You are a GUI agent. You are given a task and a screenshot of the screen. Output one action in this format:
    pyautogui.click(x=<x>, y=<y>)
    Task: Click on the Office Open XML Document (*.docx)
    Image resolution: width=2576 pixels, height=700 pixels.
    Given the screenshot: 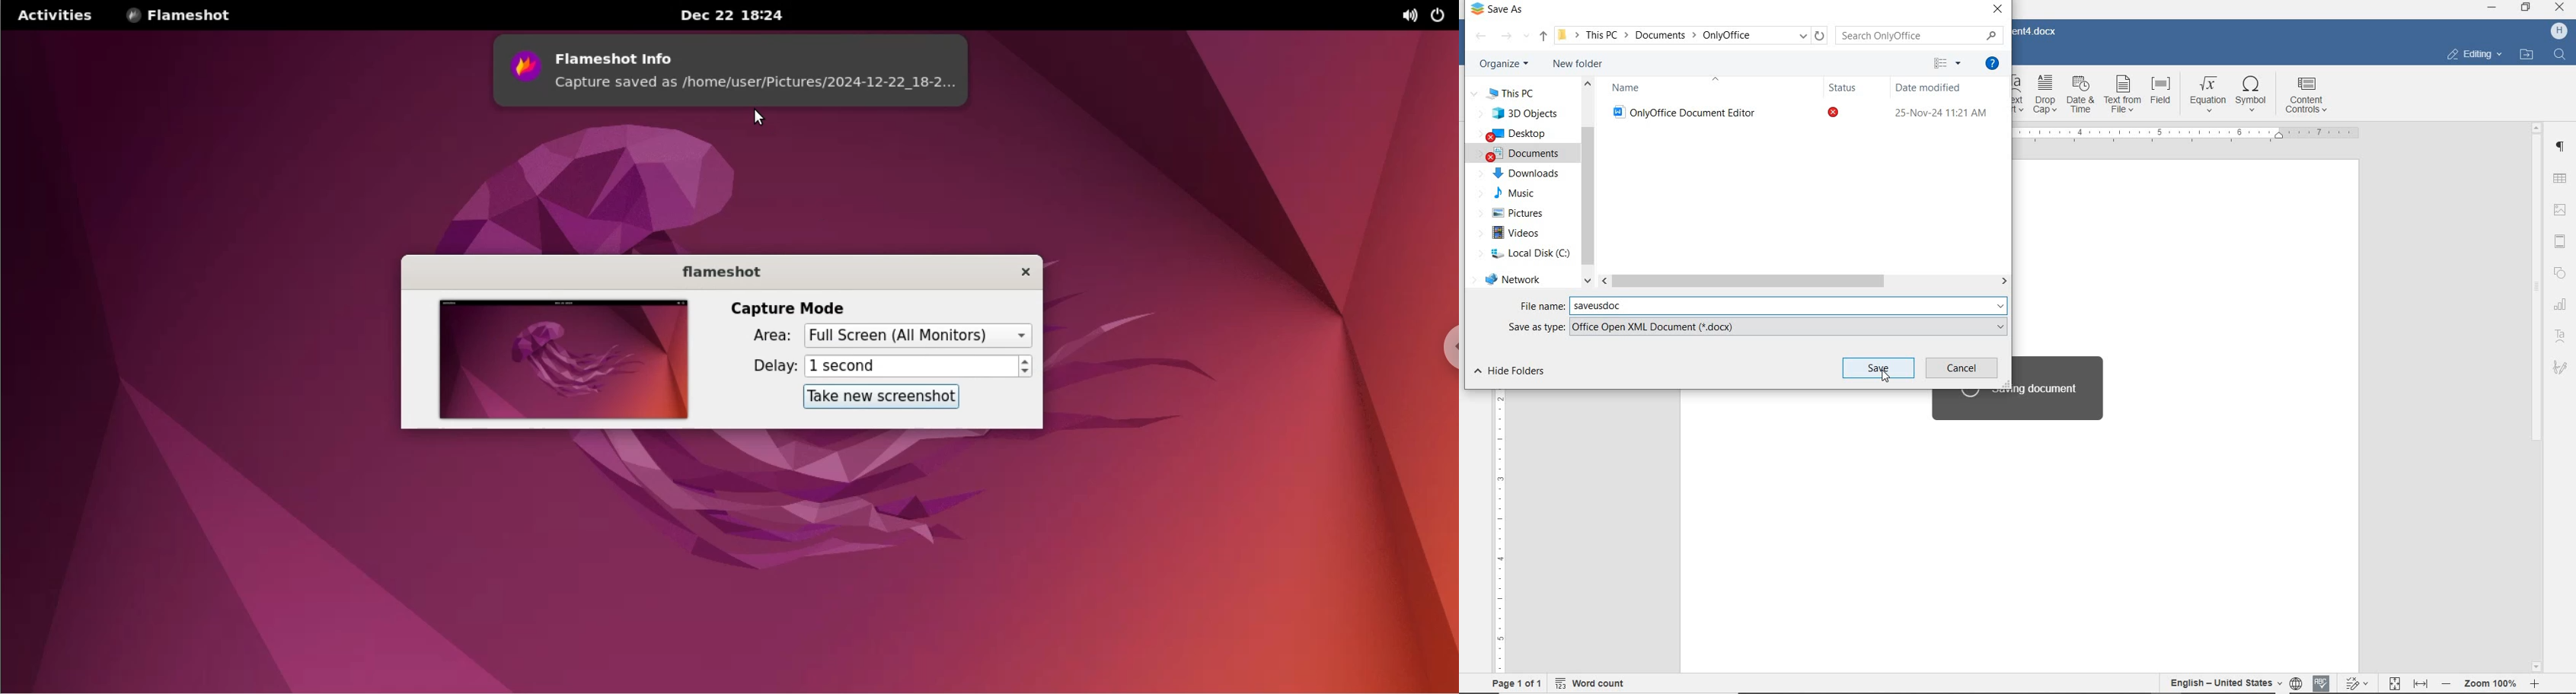 What is the action you would take?
    pyautogui.click(x=1757, y=327)
    